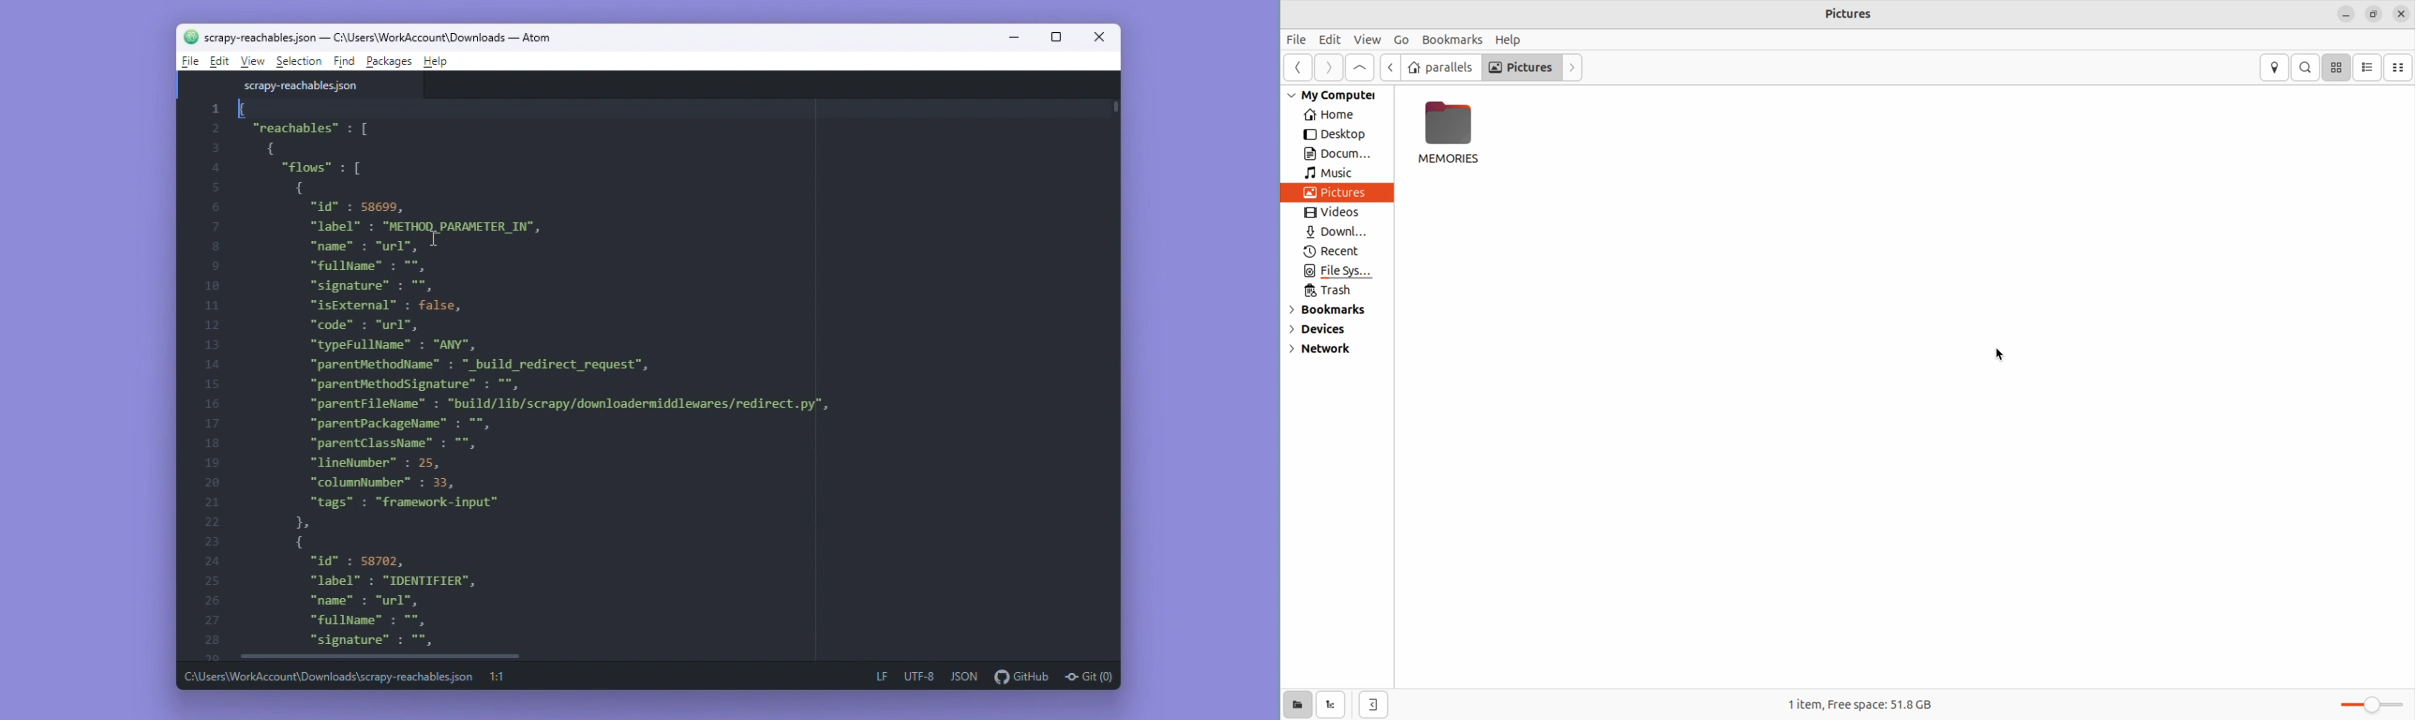 Image resolution: width=2436 pixels, height=728 pixels. What do you see at coordinates (2346, 14) in the screenshot?
I see `minimize` at bounding box center [2346, 14].